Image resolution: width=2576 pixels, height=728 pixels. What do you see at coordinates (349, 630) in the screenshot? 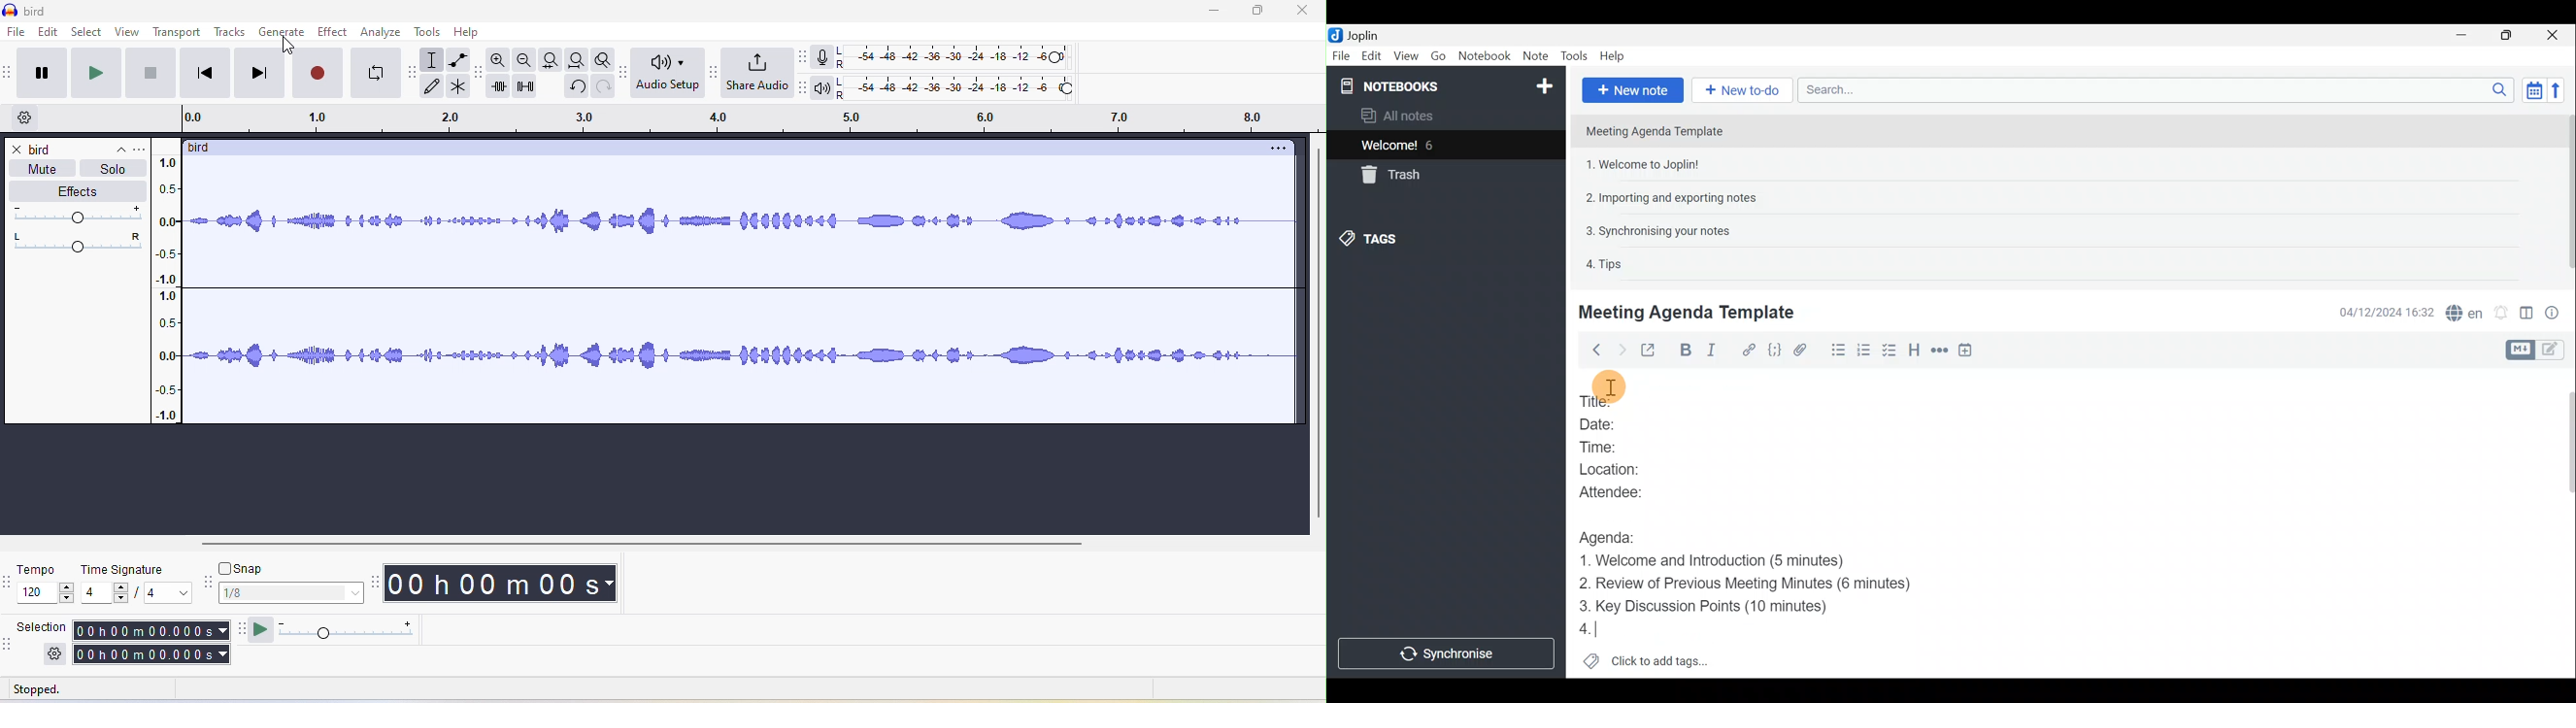
I see `play at speed` at bounding box center [349, 630].